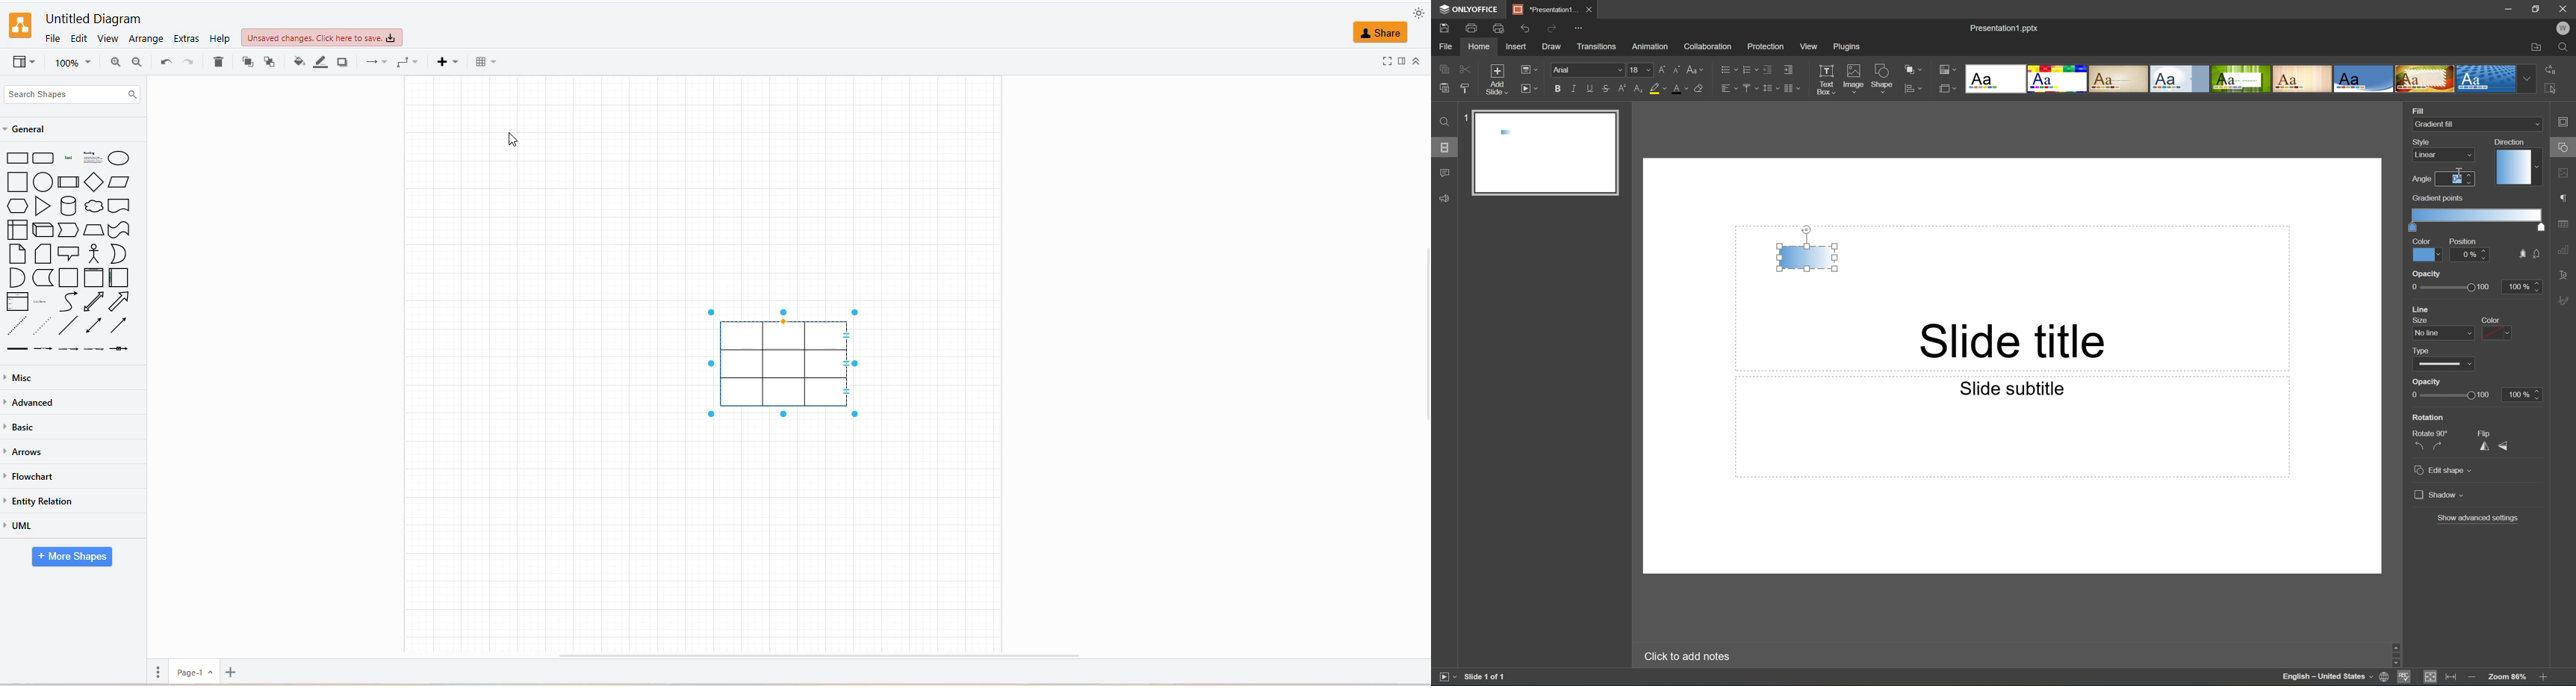 The image size is (2576, 700). Describe the element at coordinates (1849, 46) in the screenshot. I see `Plugins` at that location.